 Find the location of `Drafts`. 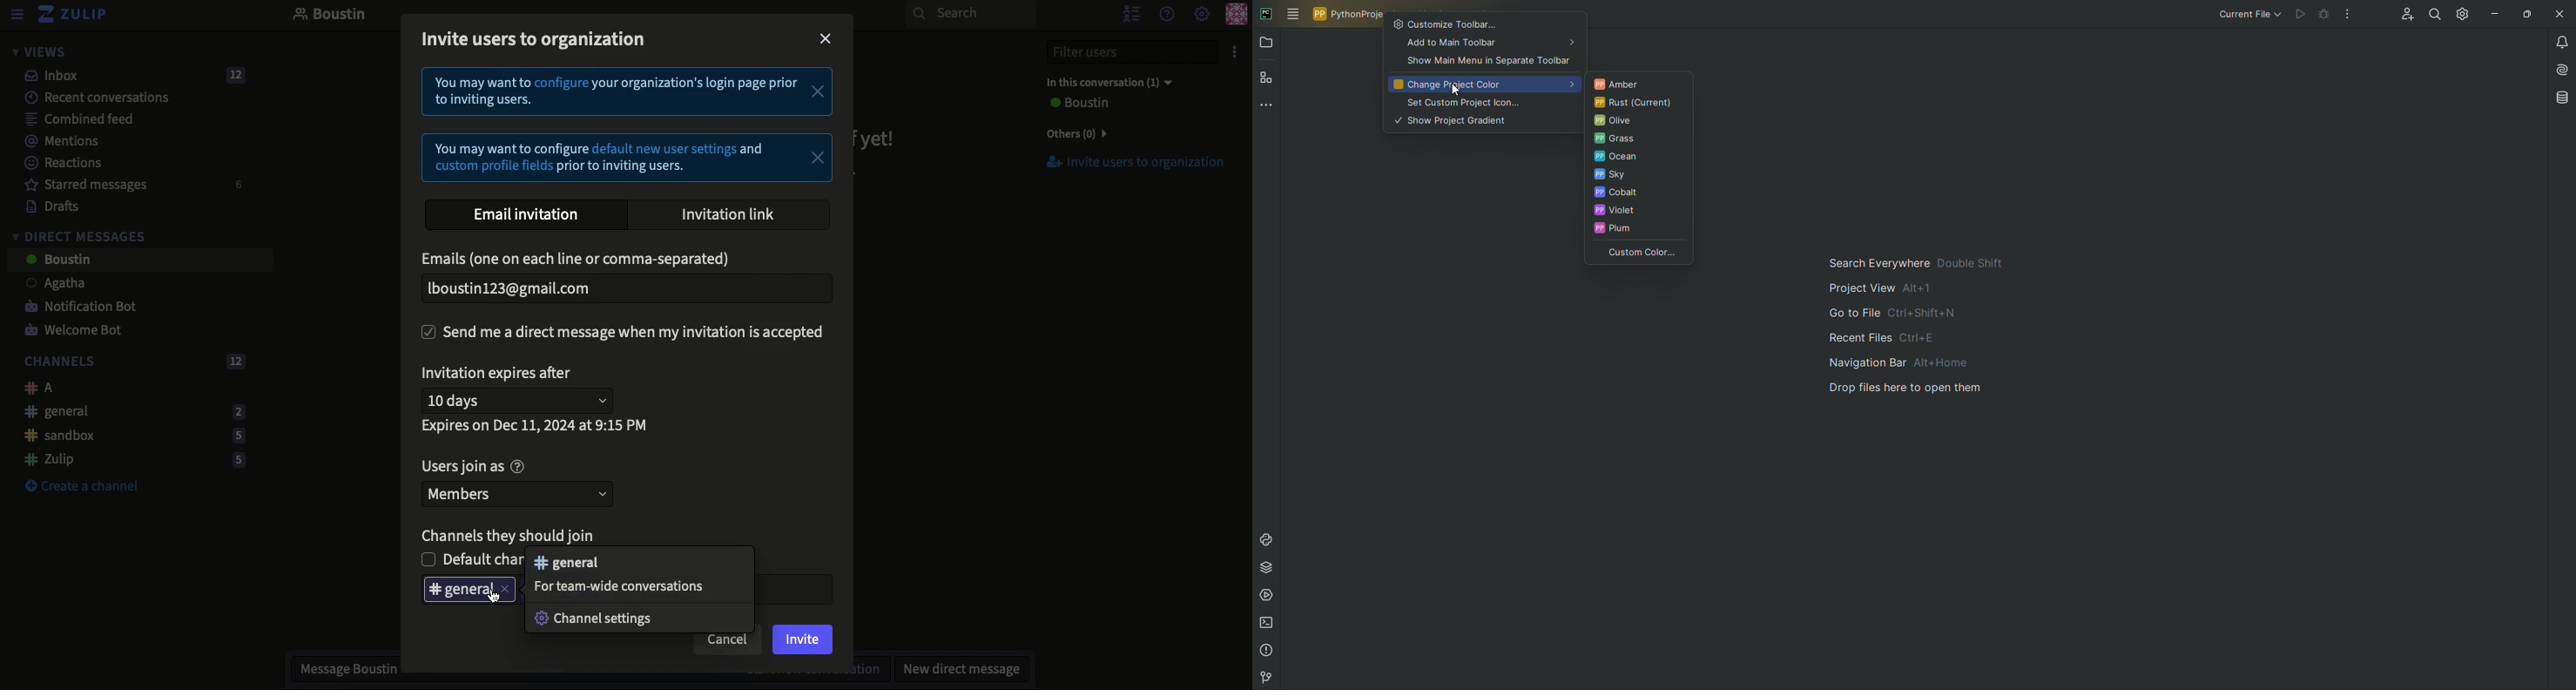

Drafts is located at coordinates (44, 206).